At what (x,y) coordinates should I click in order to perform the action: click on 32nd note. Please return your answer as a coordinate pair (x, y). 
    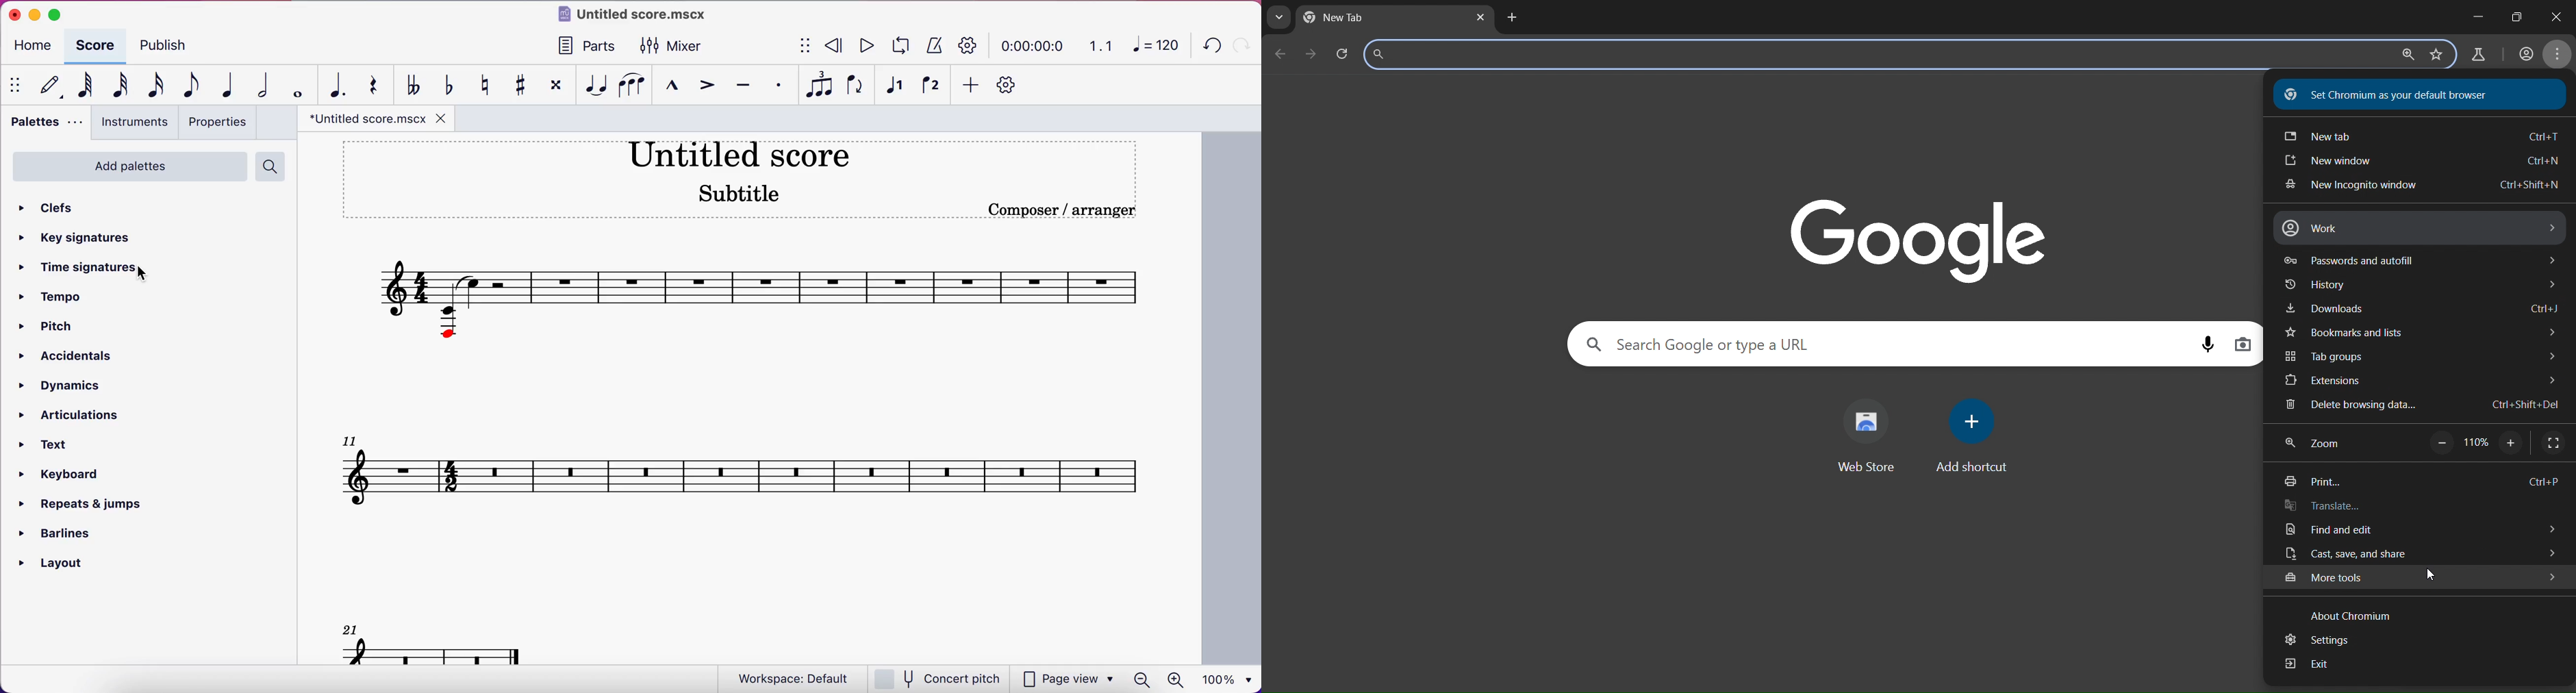
    Looking at the image, I should click on (117, 86).